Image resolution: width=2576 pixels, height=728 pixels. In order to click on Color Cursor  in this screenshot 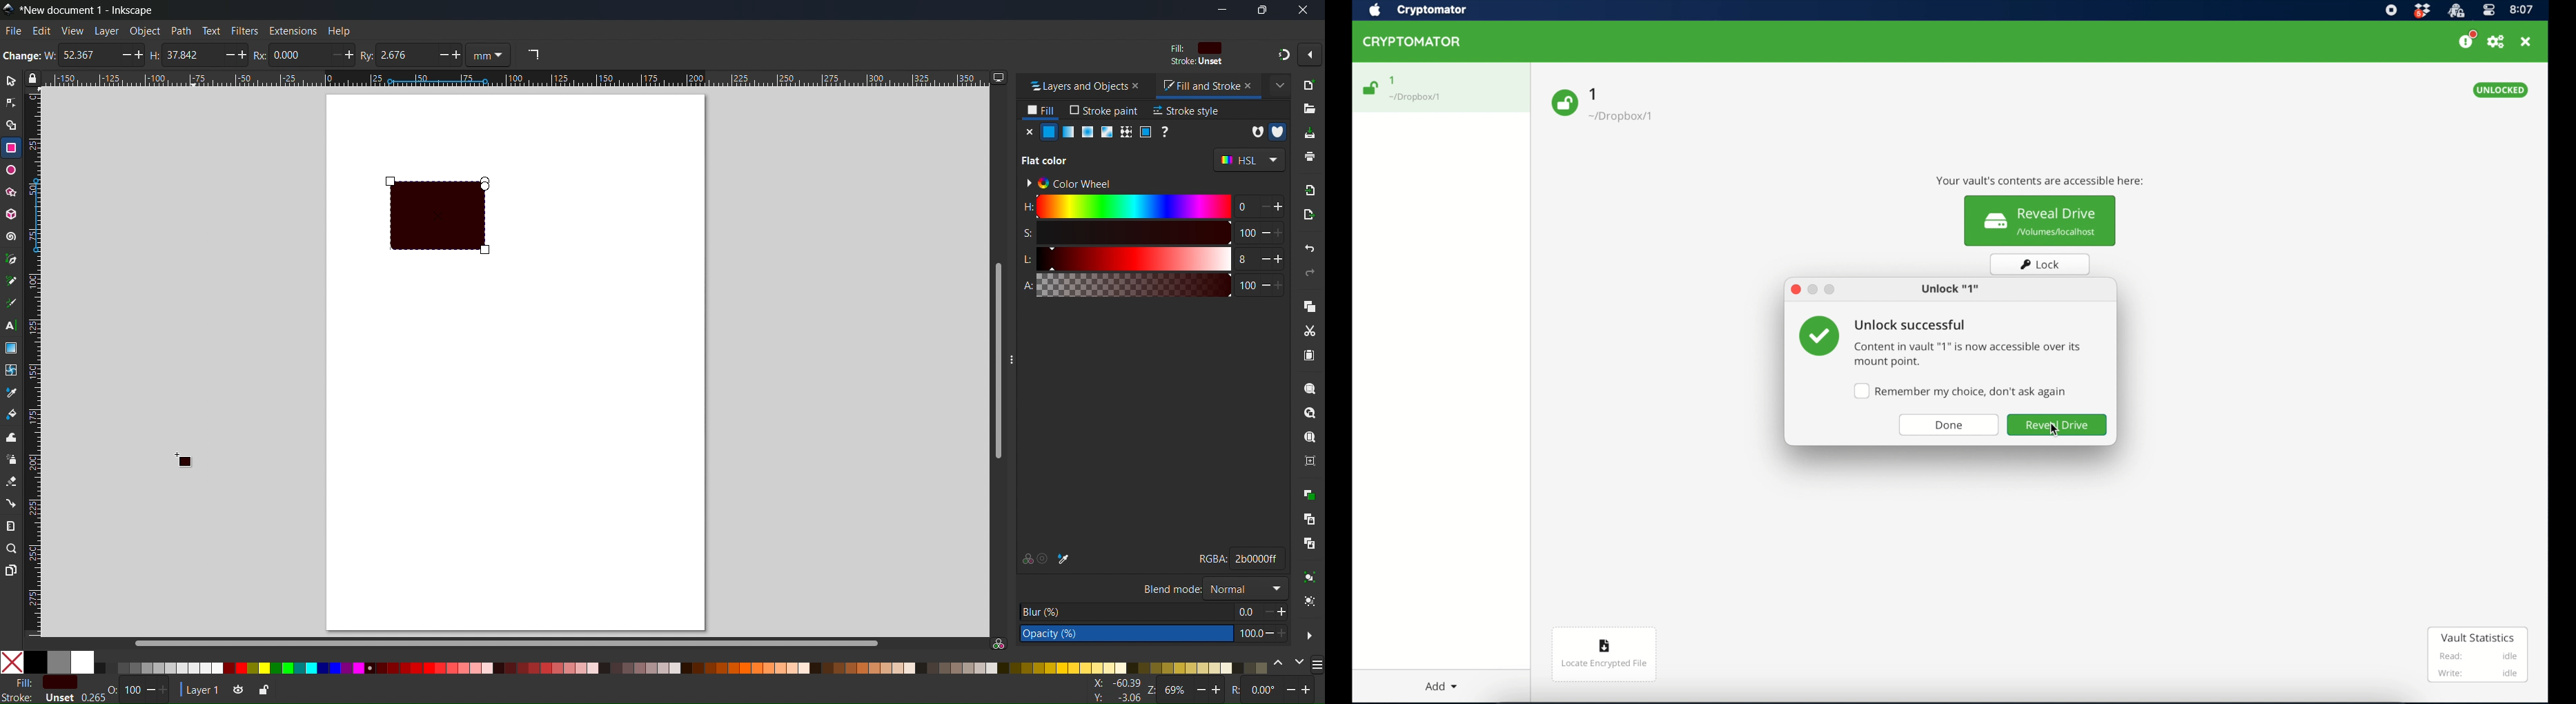, I will do `click(190, 465)`.